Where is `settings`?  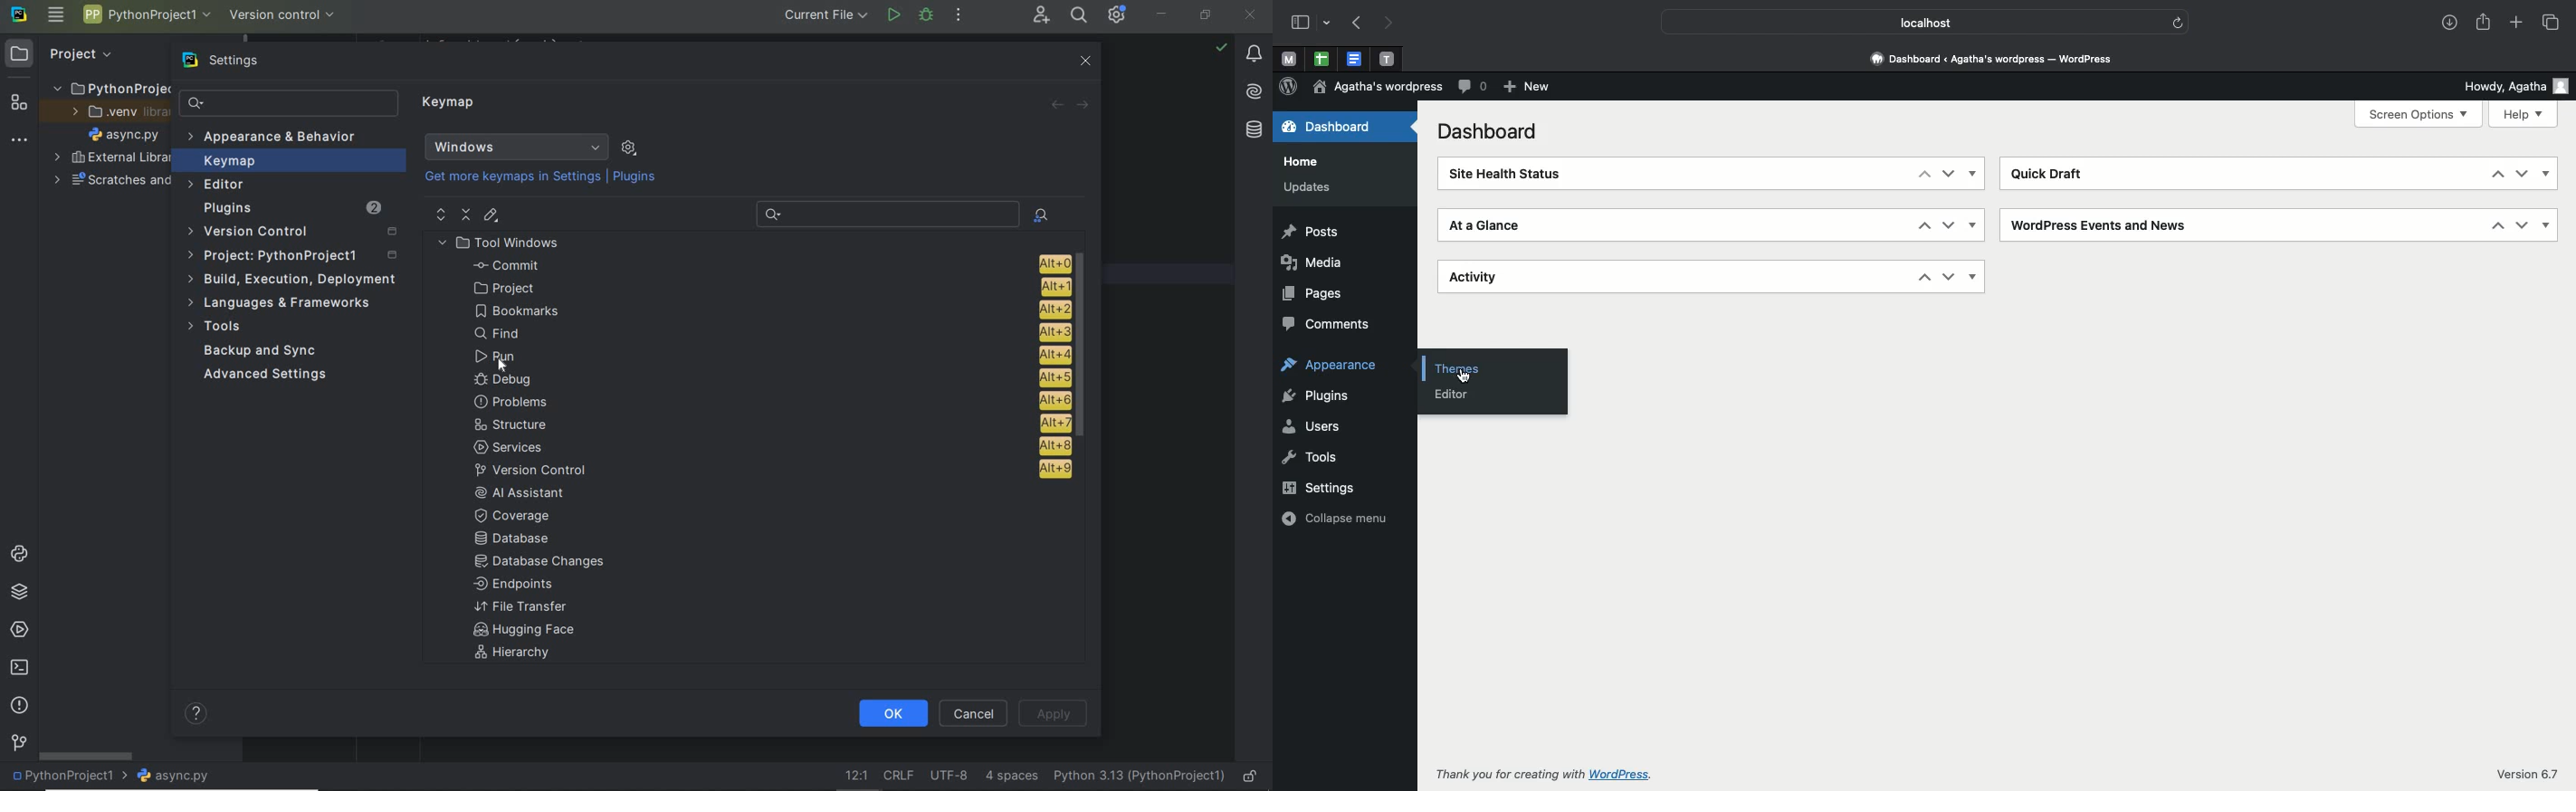 settings is located at coordinates (224, 61).